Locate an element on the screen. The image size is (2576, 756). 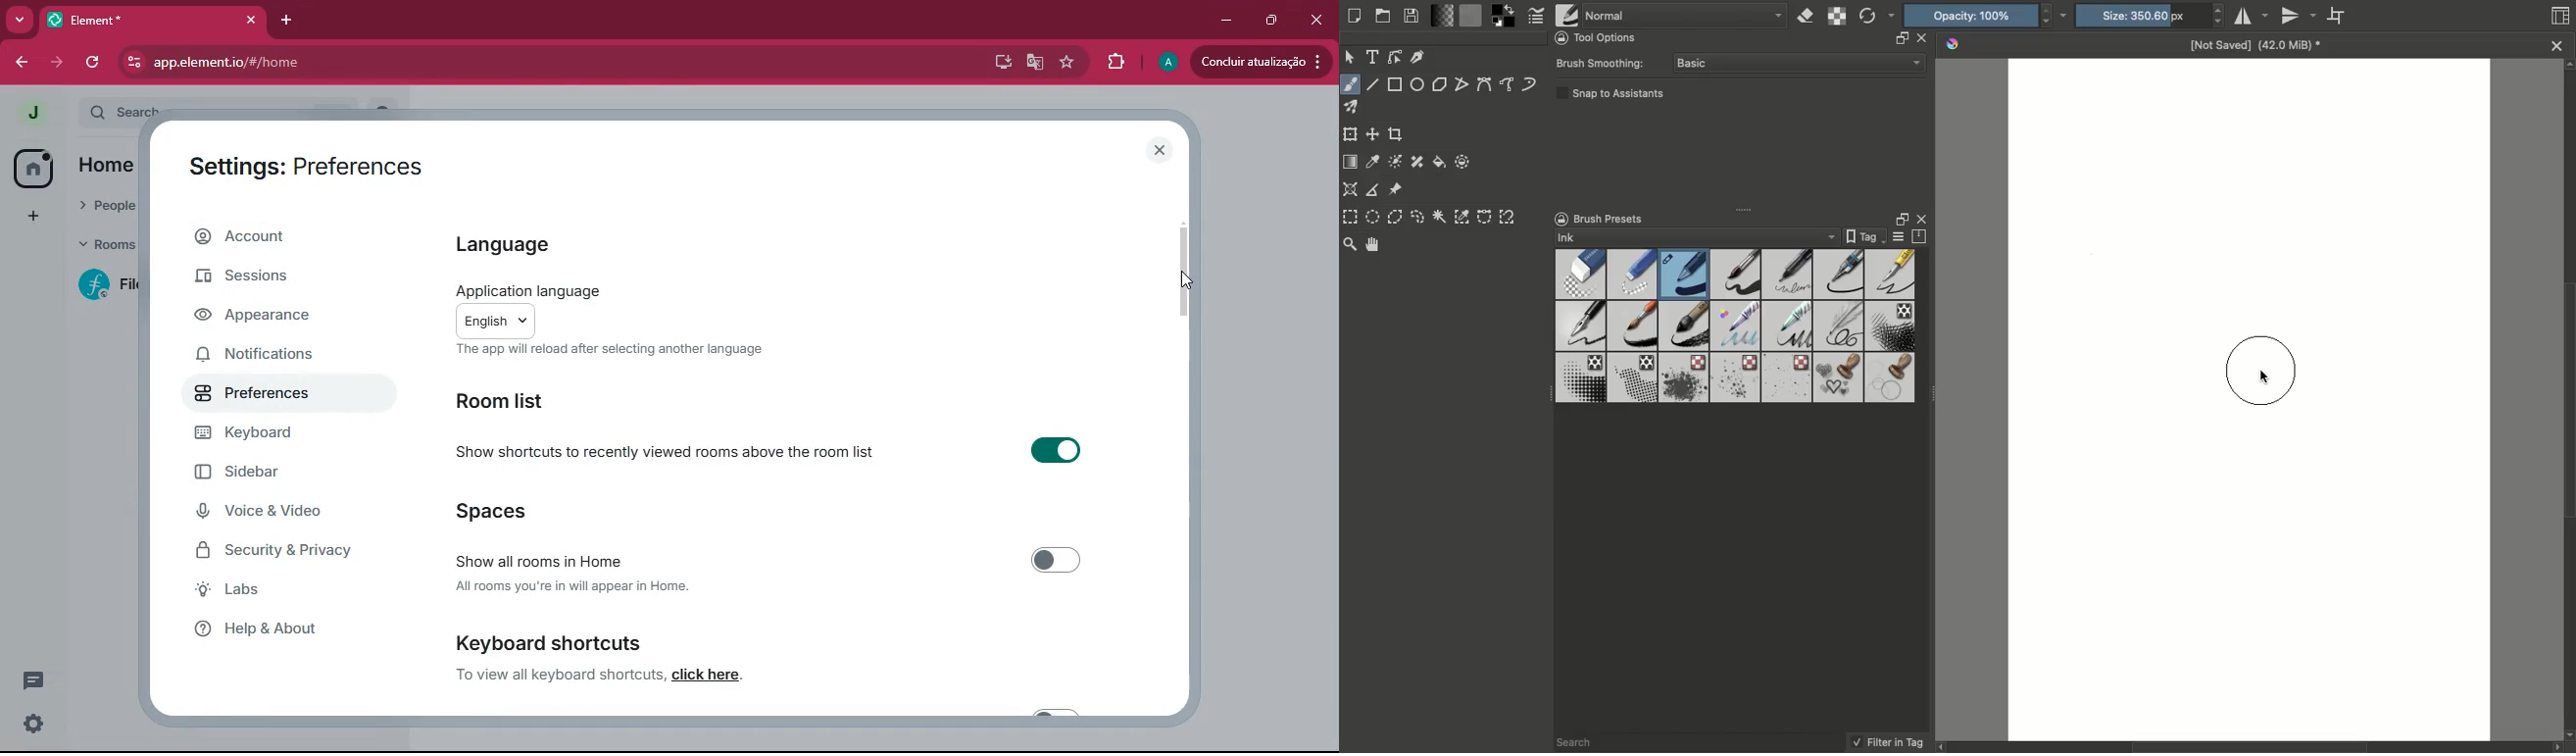
profile is located at coordinates (1167, 62).